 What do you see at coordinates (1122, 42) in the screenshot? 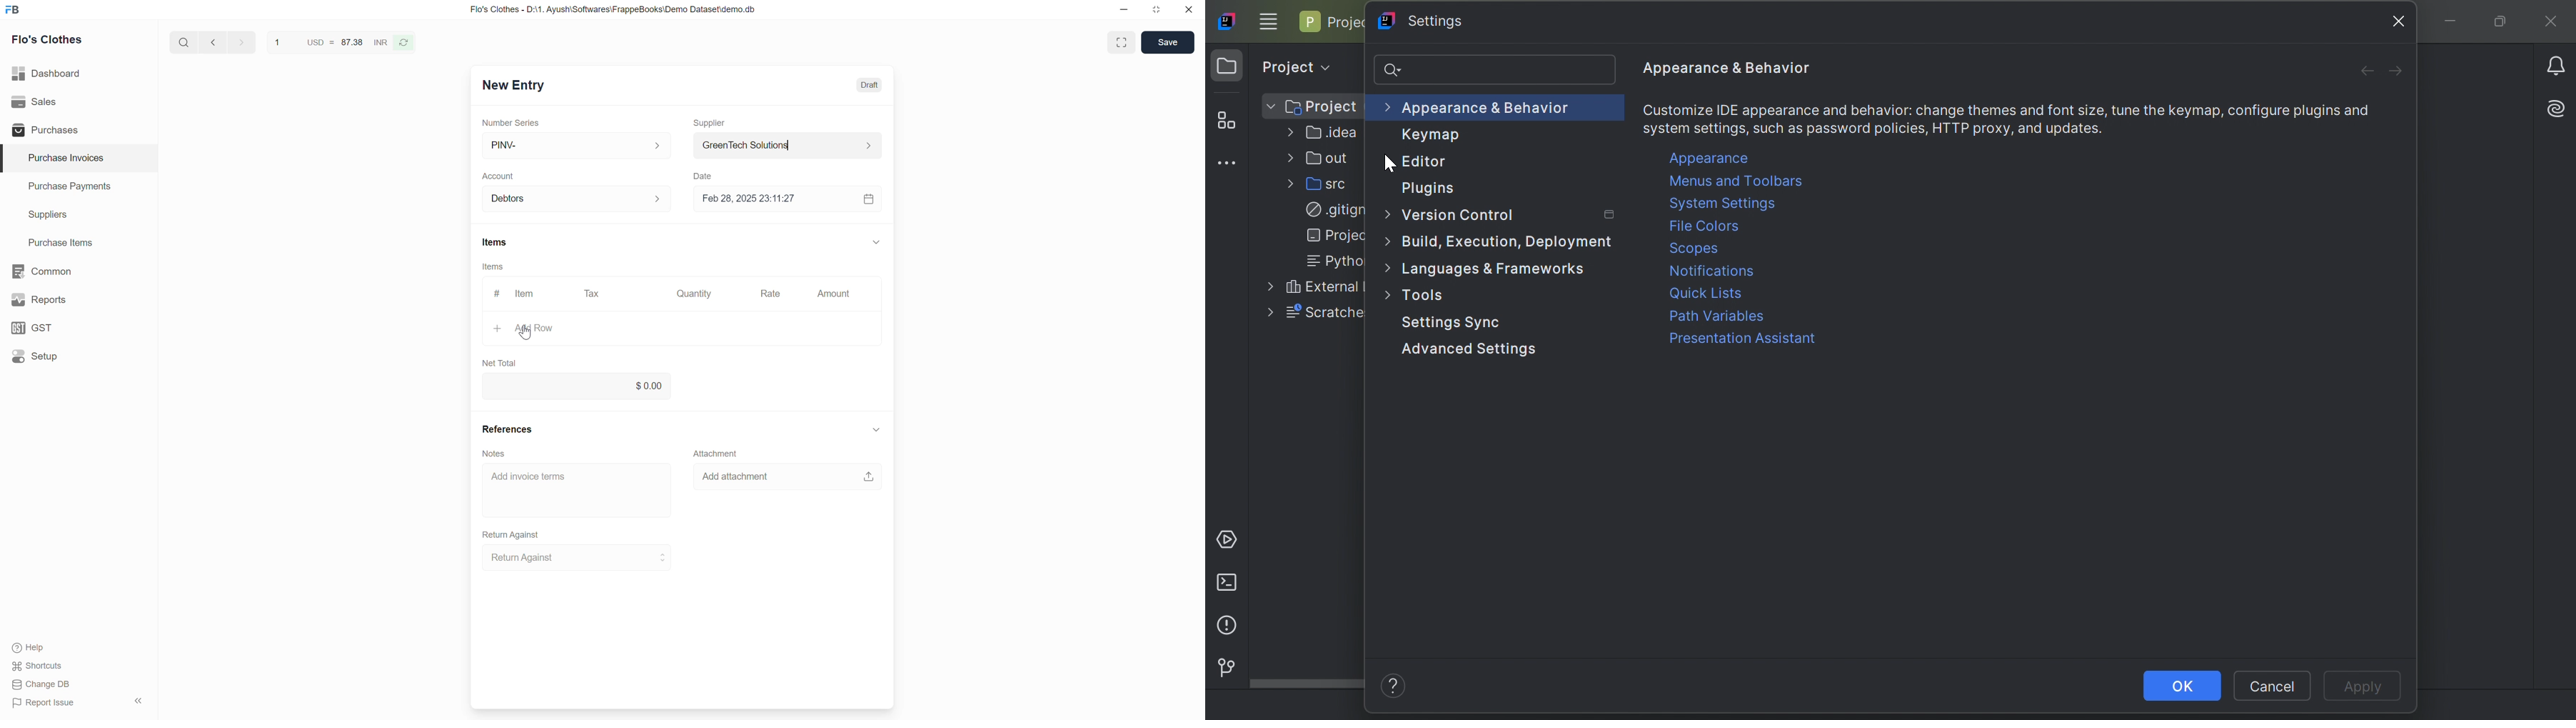
I see `Toggle between form and full width` at bounding box center [1122, 42].